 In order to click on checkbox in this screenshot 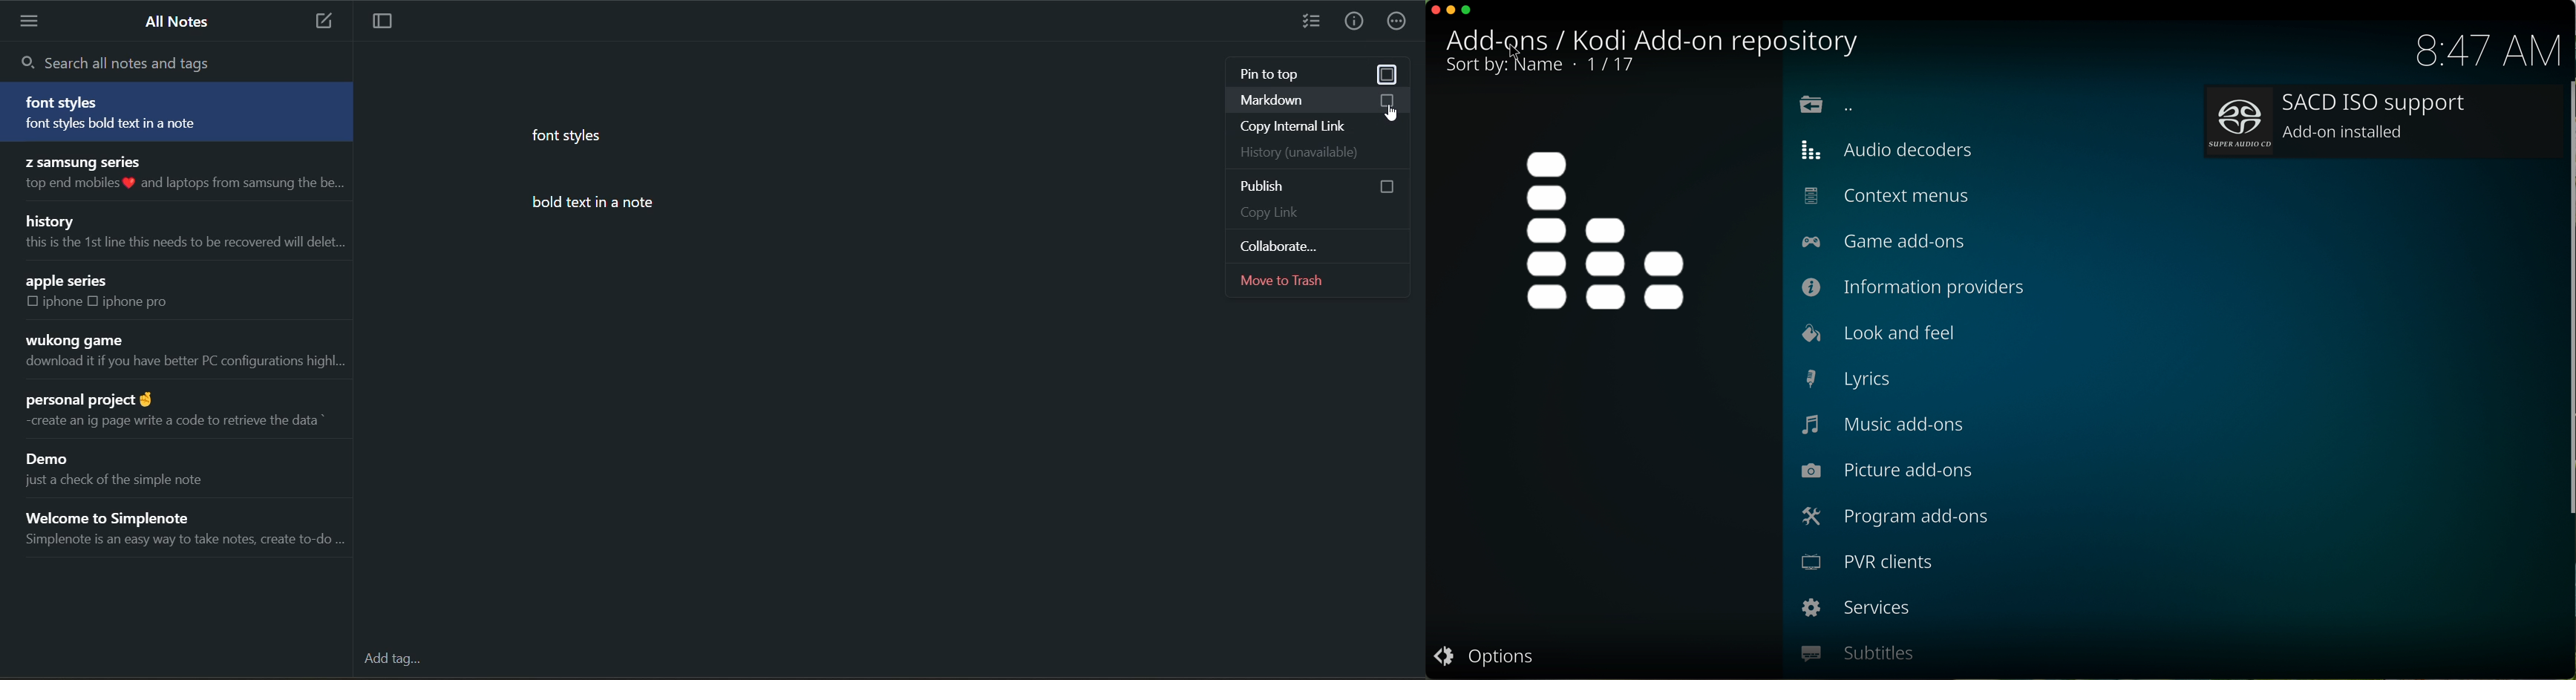, I will do `click(1376, 185)`.